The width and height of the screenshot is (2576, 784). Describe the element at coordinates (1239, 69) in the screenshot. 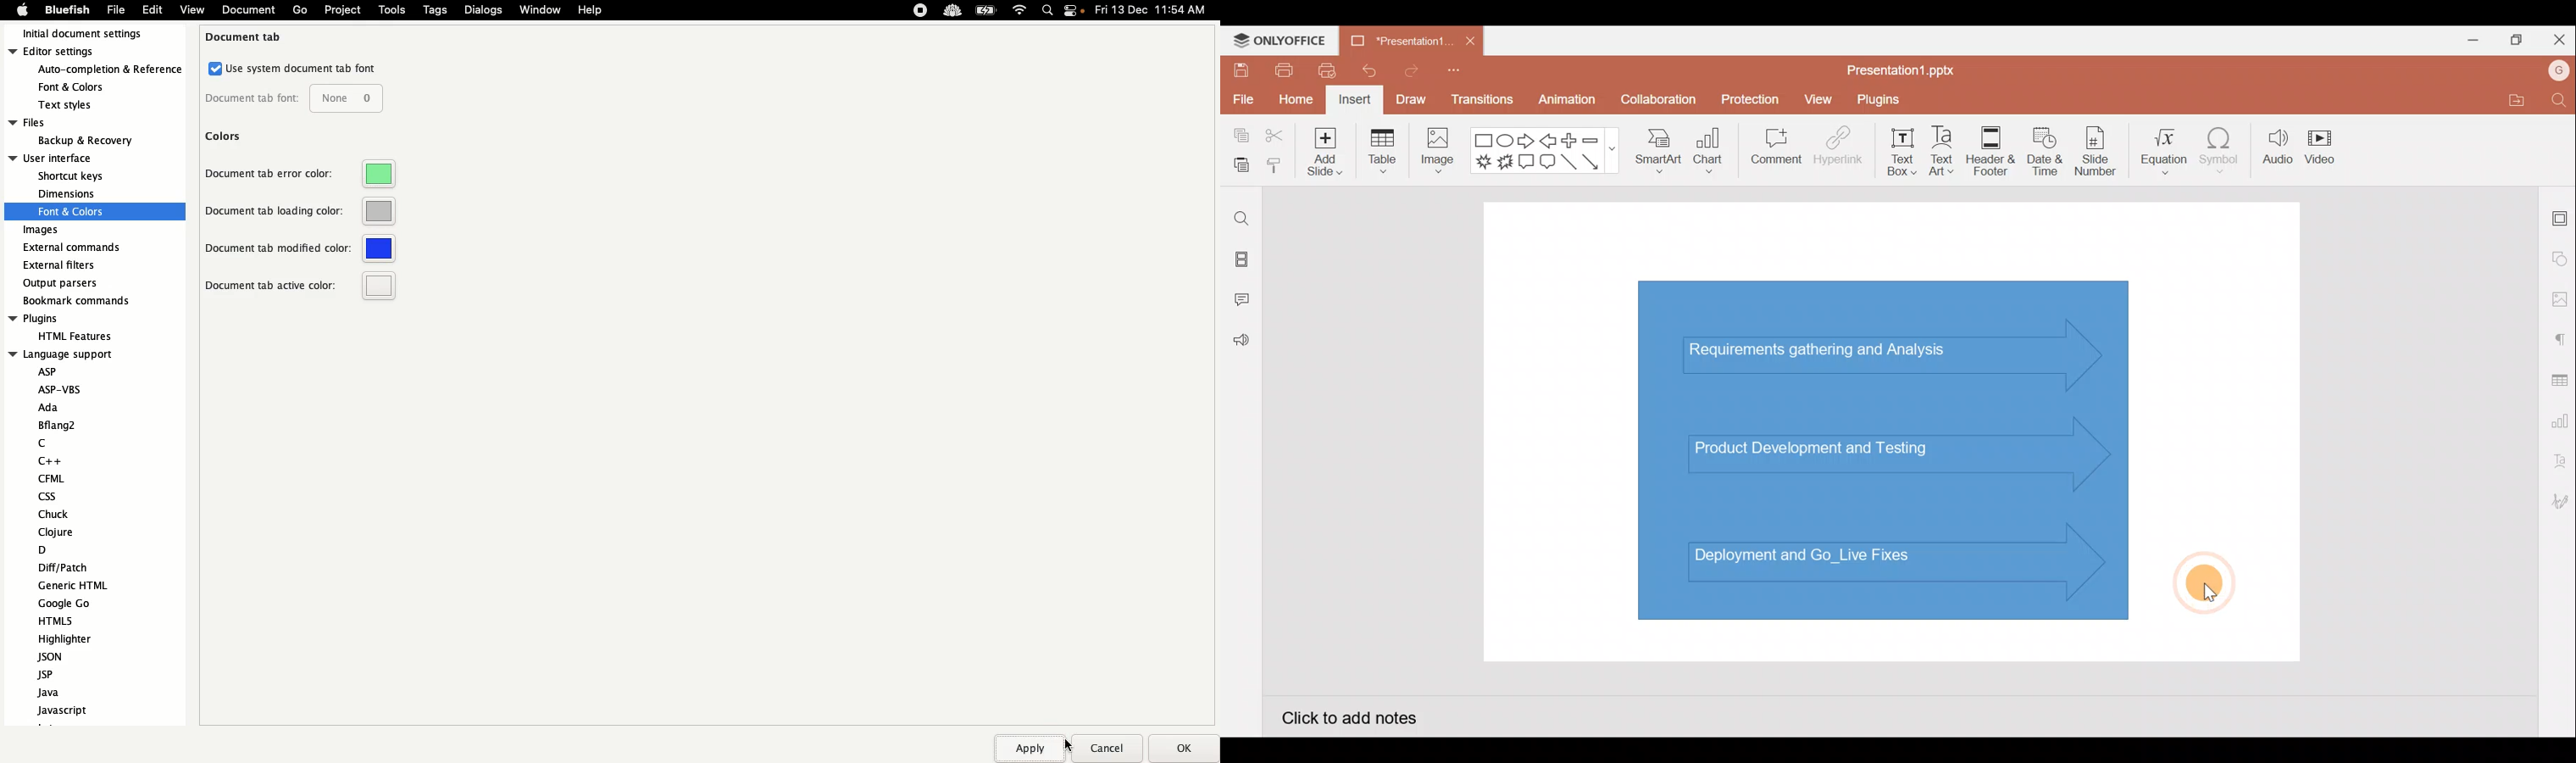

I see `Save` at that location.